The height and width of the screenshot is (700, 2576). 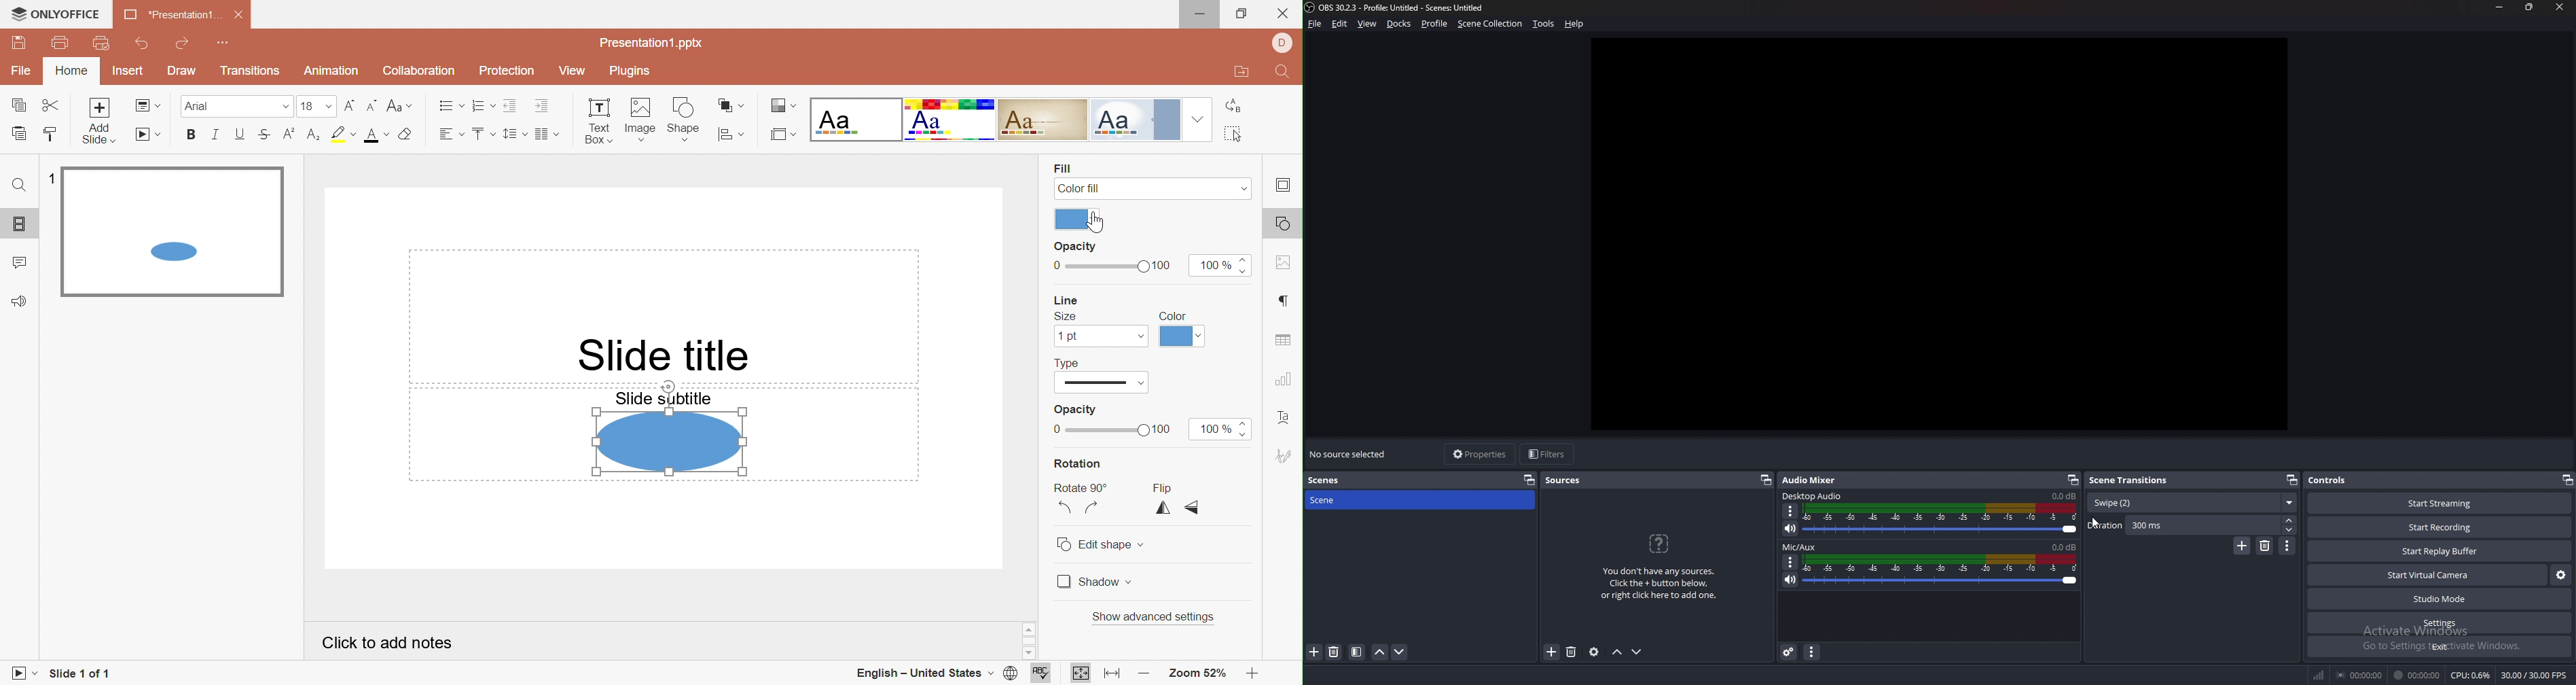 I want to click on Copy style, so click(x=52, y=133).